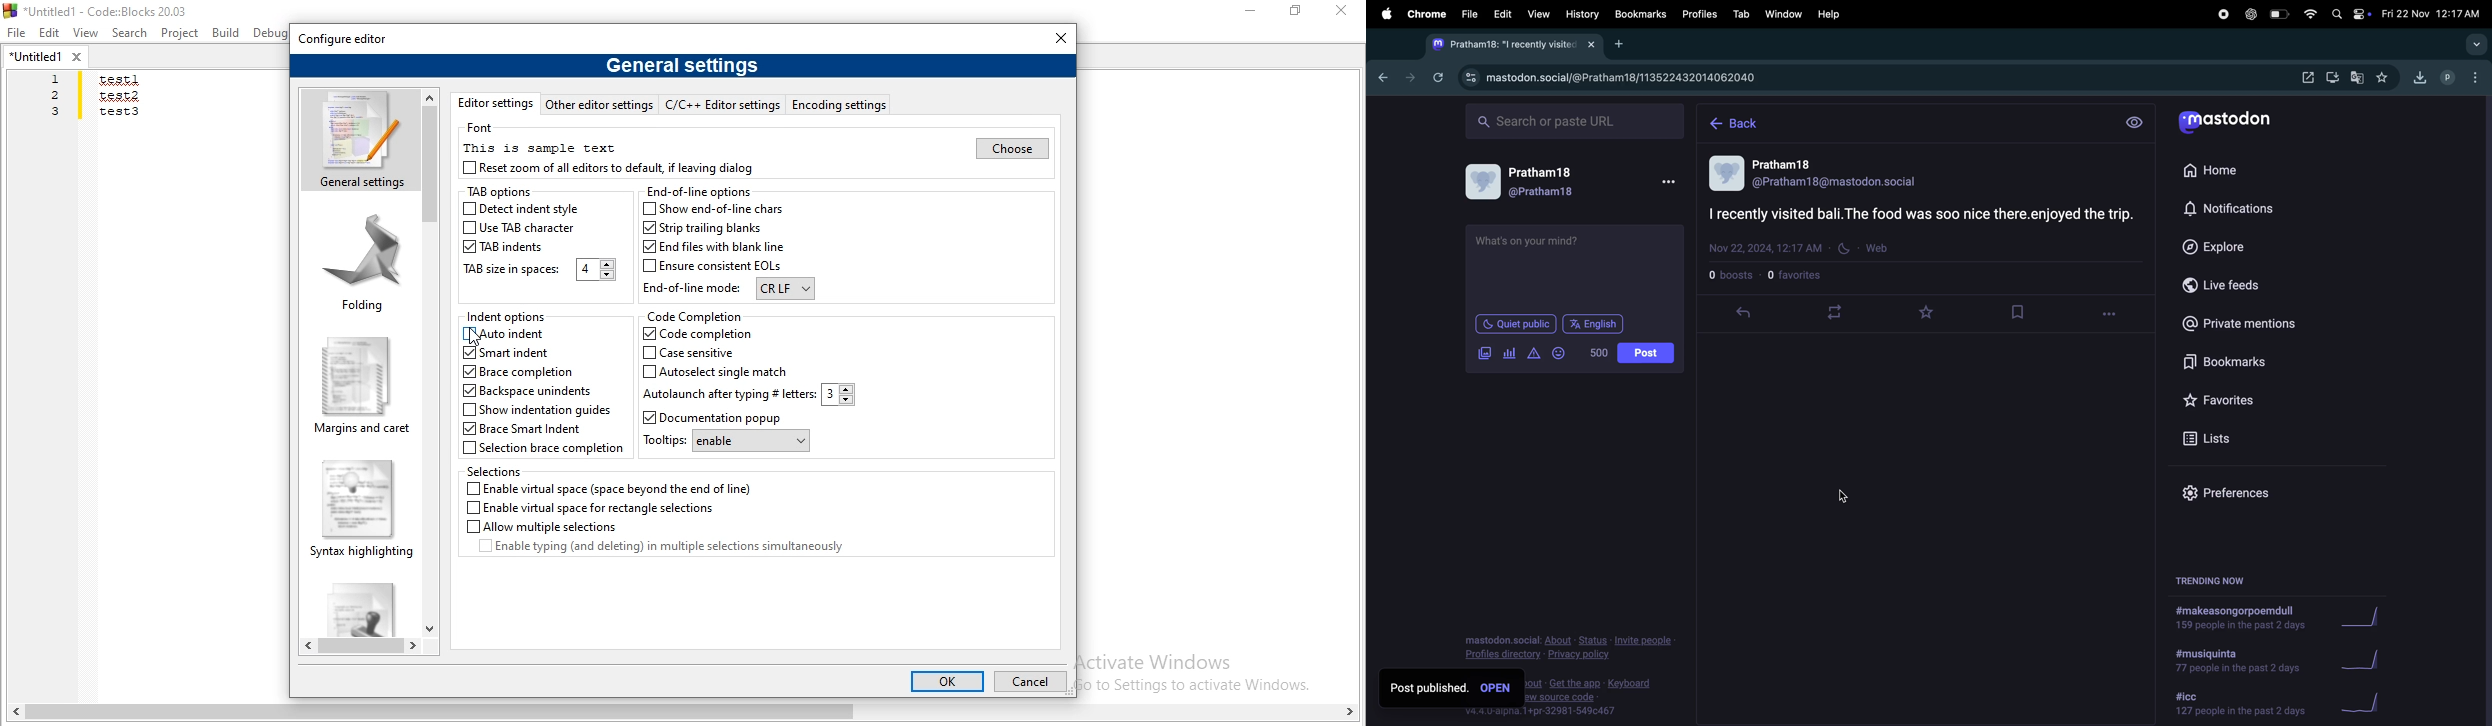 The image size is (2492, 728). Describe the element at coordinates (498, 471) in the screenshot. I see `Selections` at that location.